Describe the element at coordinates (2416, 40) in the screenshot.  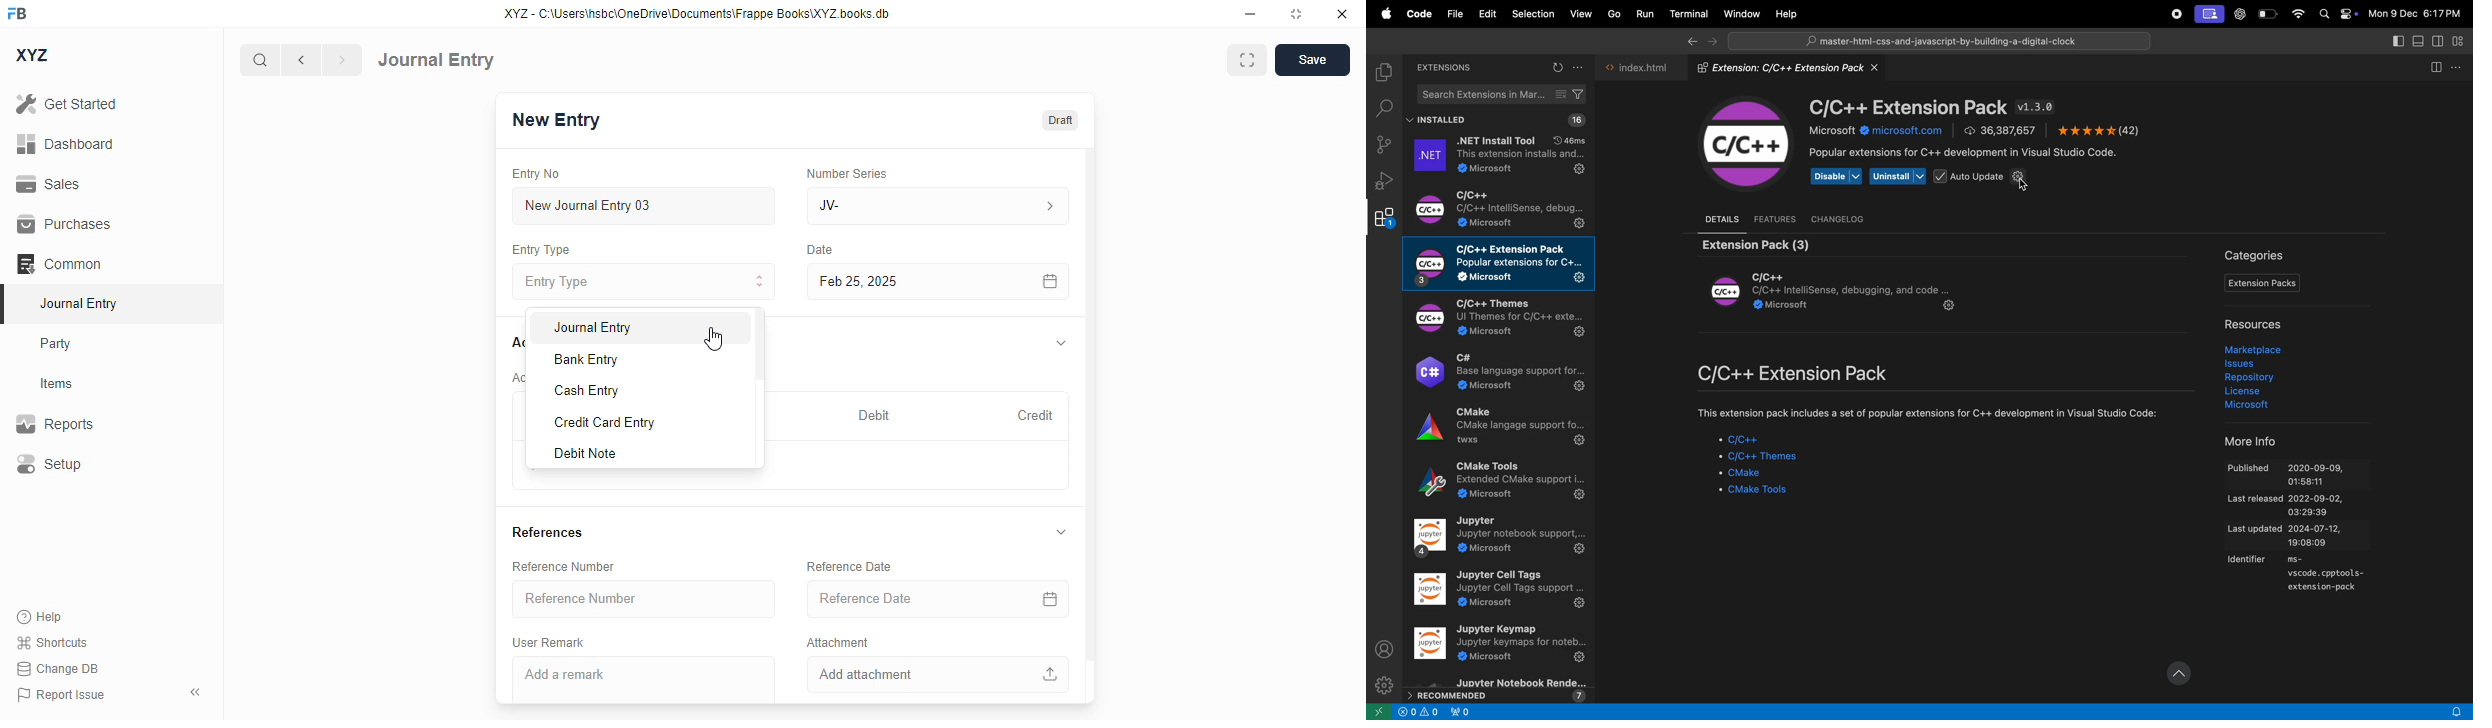
I see `toggle panel` at that location.